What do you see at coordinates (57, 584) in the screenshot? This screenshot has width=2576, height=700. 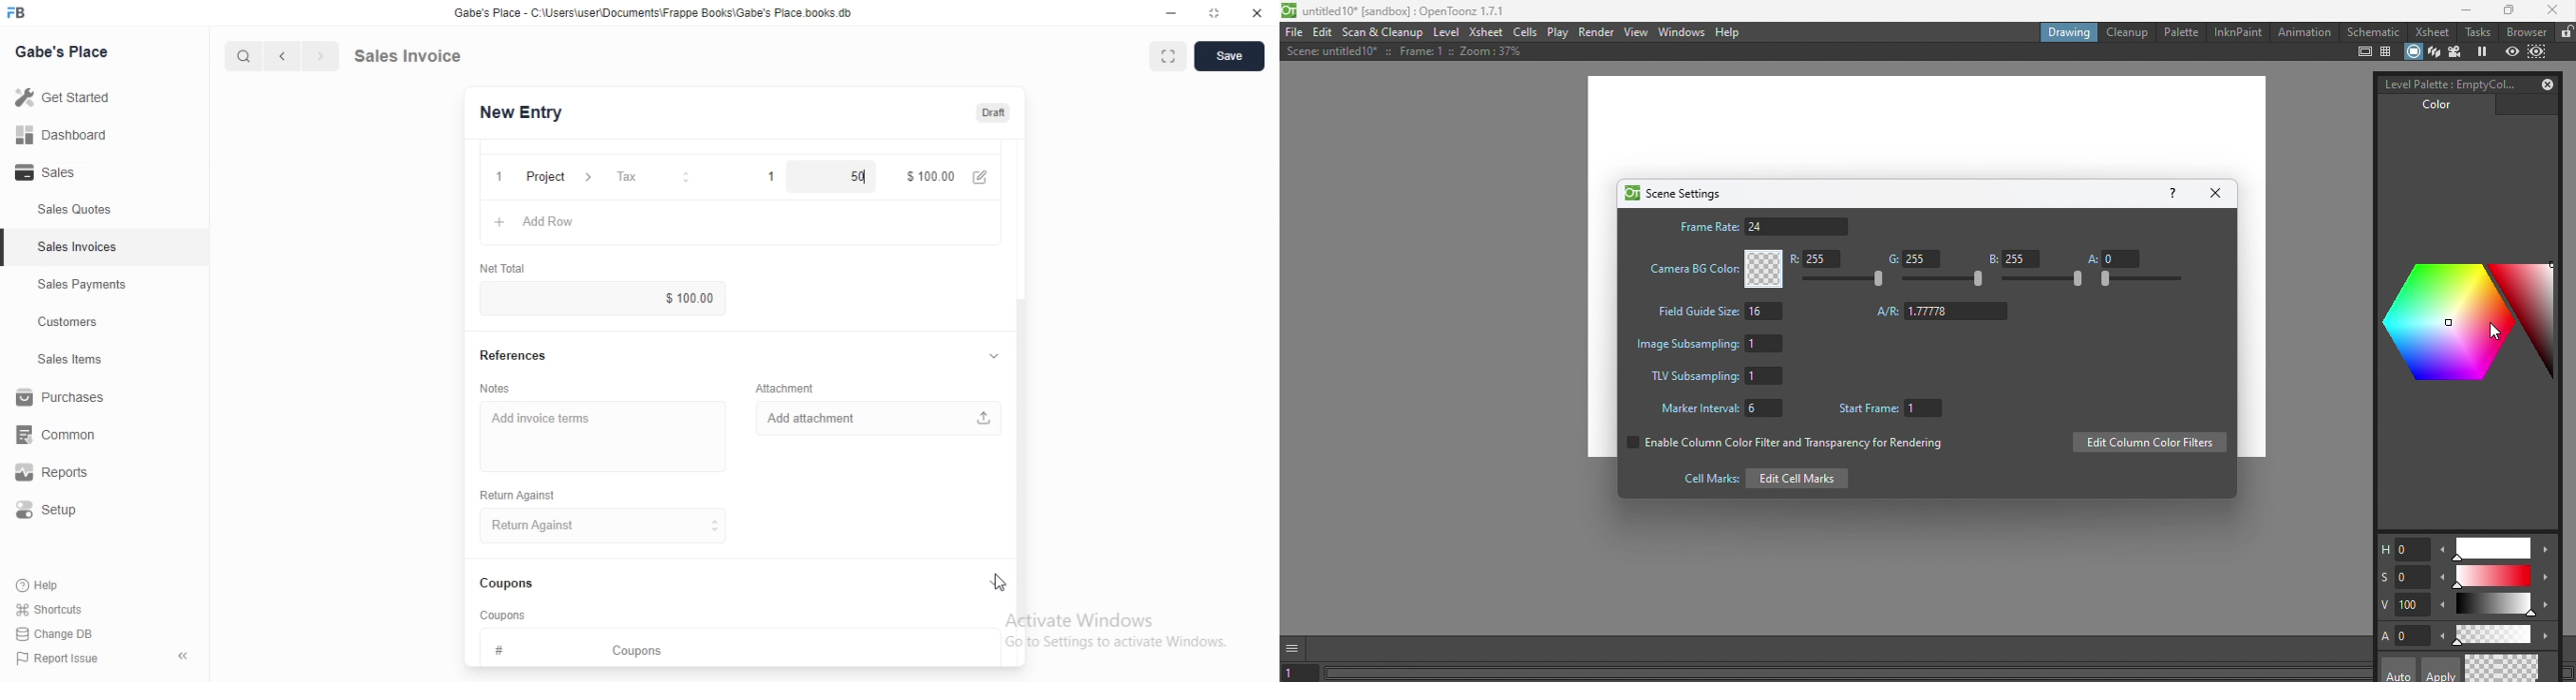 I see `Help` at bounding box center [57, 584].